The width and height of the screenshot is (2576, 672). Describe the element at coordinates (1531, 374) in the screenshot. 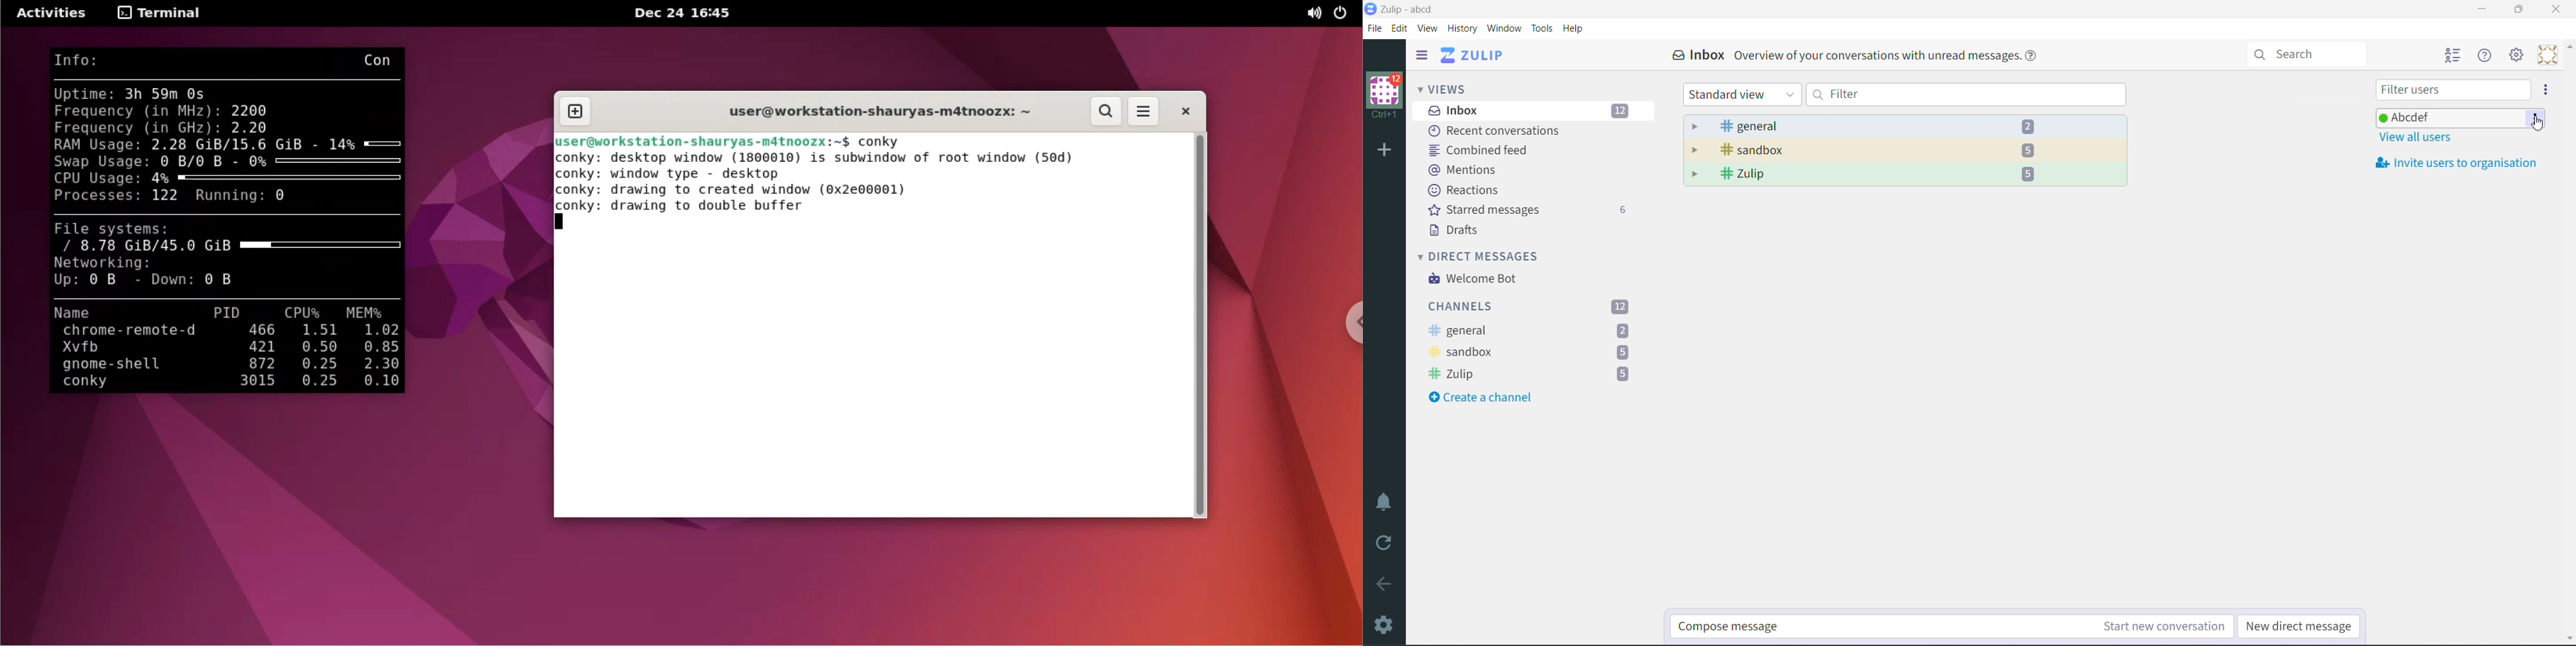

I see `Zulip - unread messages count` at that location.